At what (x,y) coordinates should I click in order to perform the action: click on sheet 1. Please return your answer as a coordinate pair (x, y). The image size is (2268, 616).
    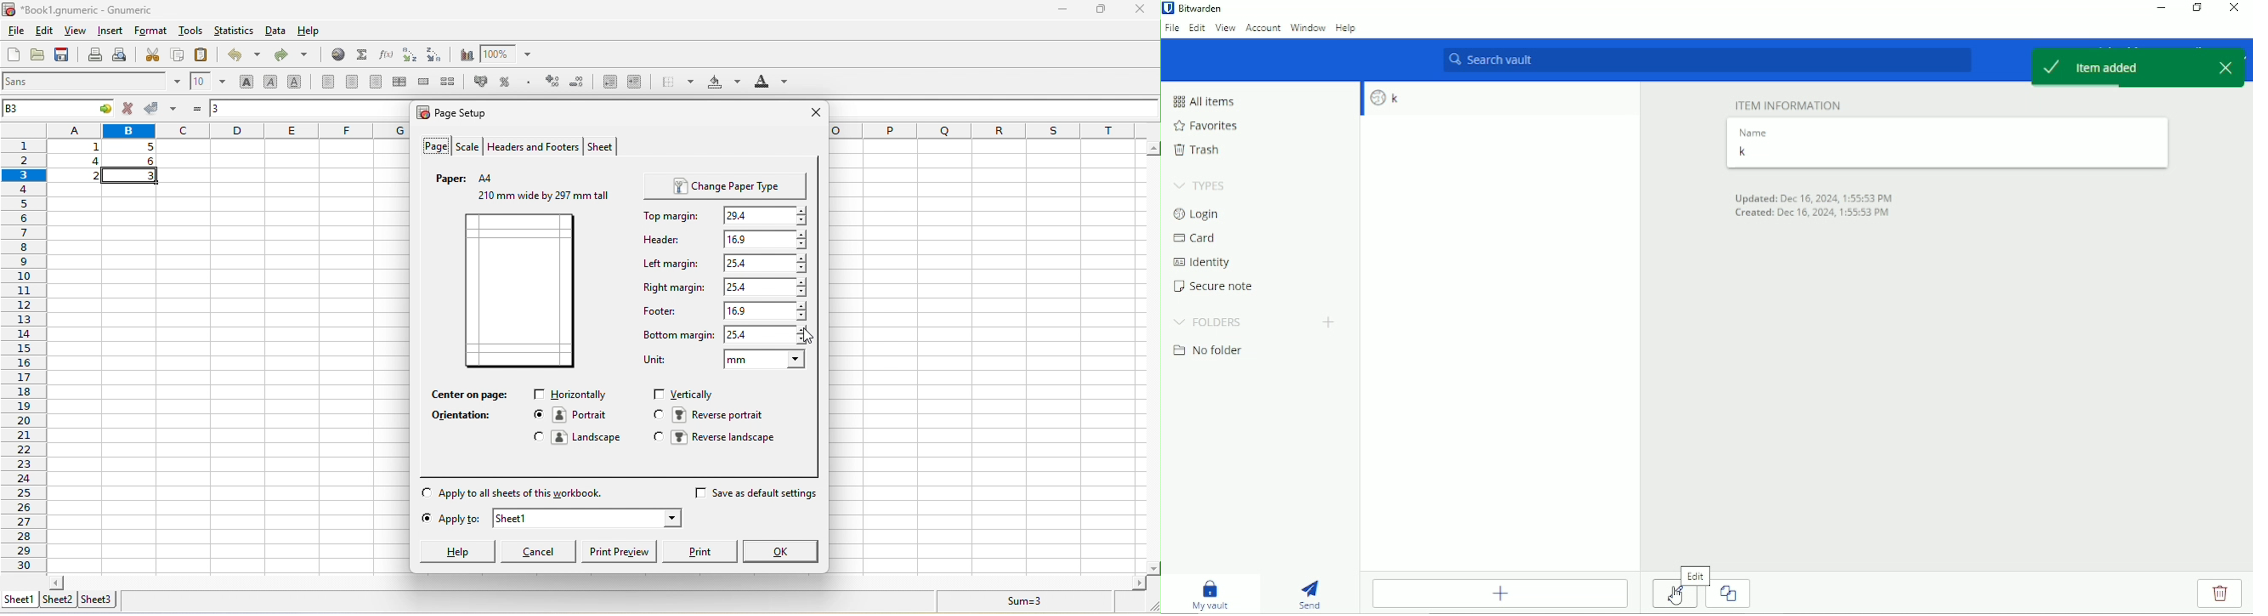
    Looking at the image, I should click on (20, 598).